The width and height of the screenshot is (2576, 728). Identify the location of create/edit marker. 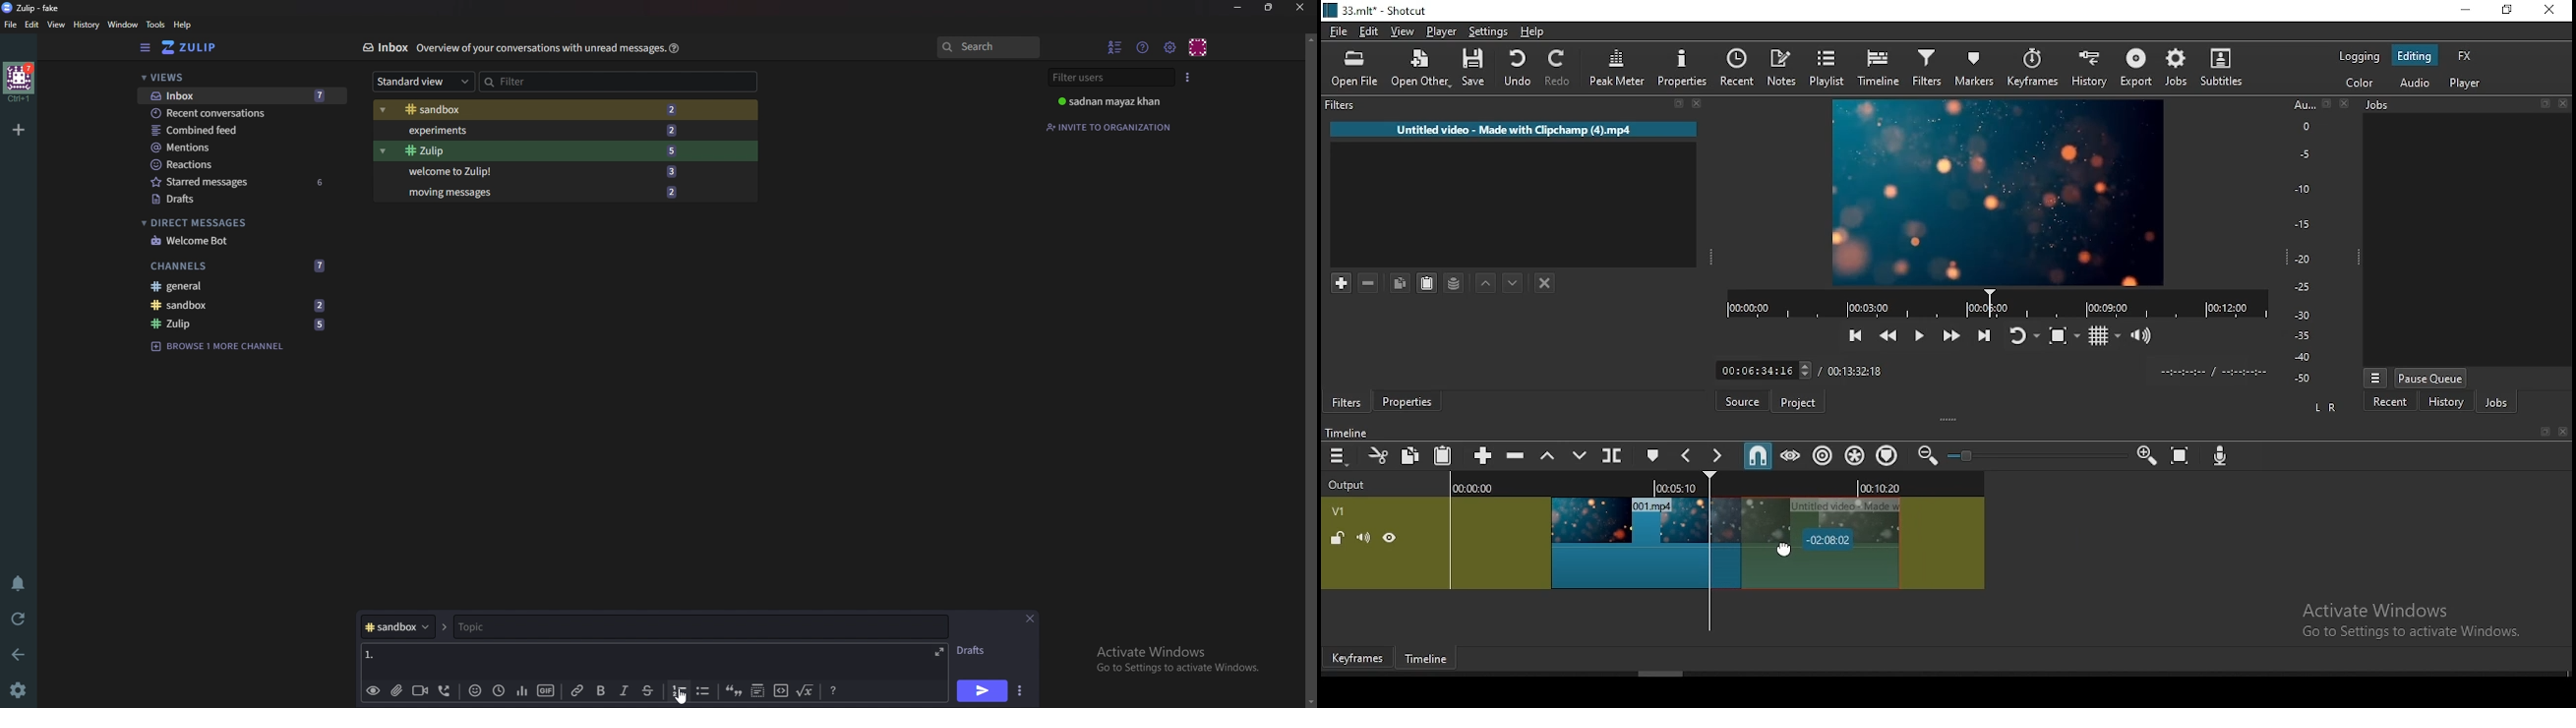
(1655, 456).